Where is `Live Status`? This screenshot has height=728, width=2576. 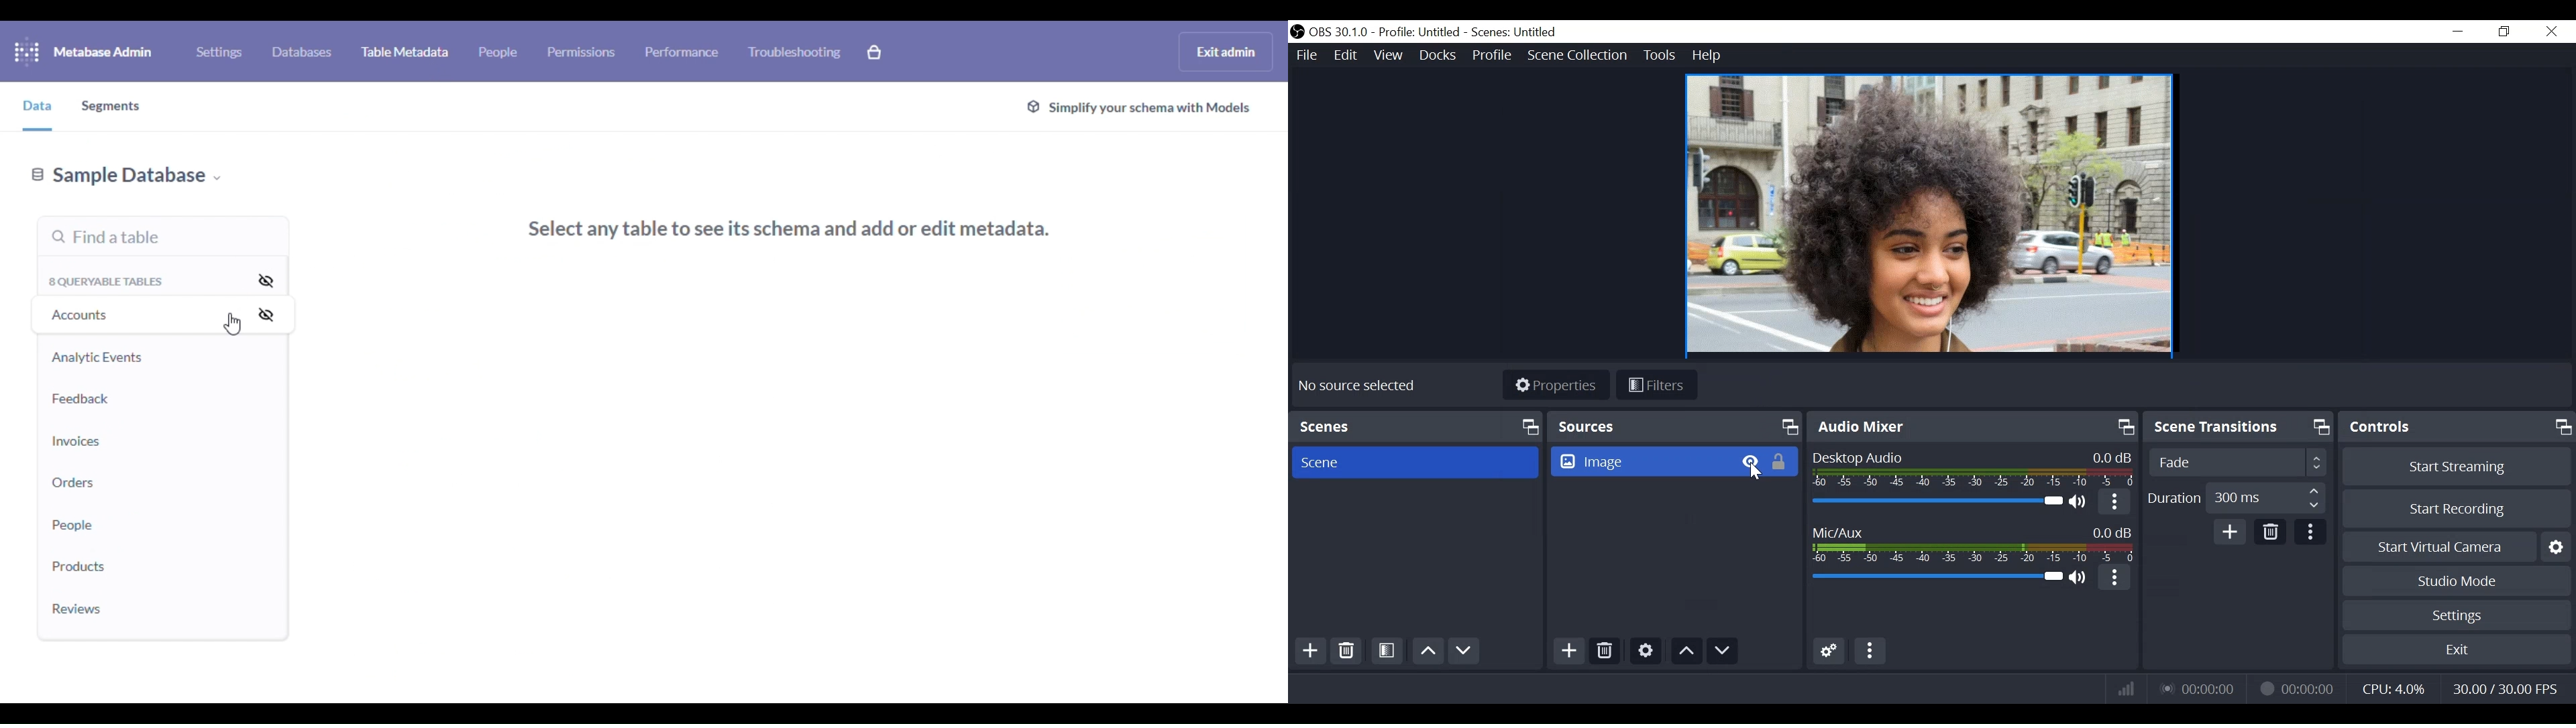 Live Status is located at coordinates (2199, 689).